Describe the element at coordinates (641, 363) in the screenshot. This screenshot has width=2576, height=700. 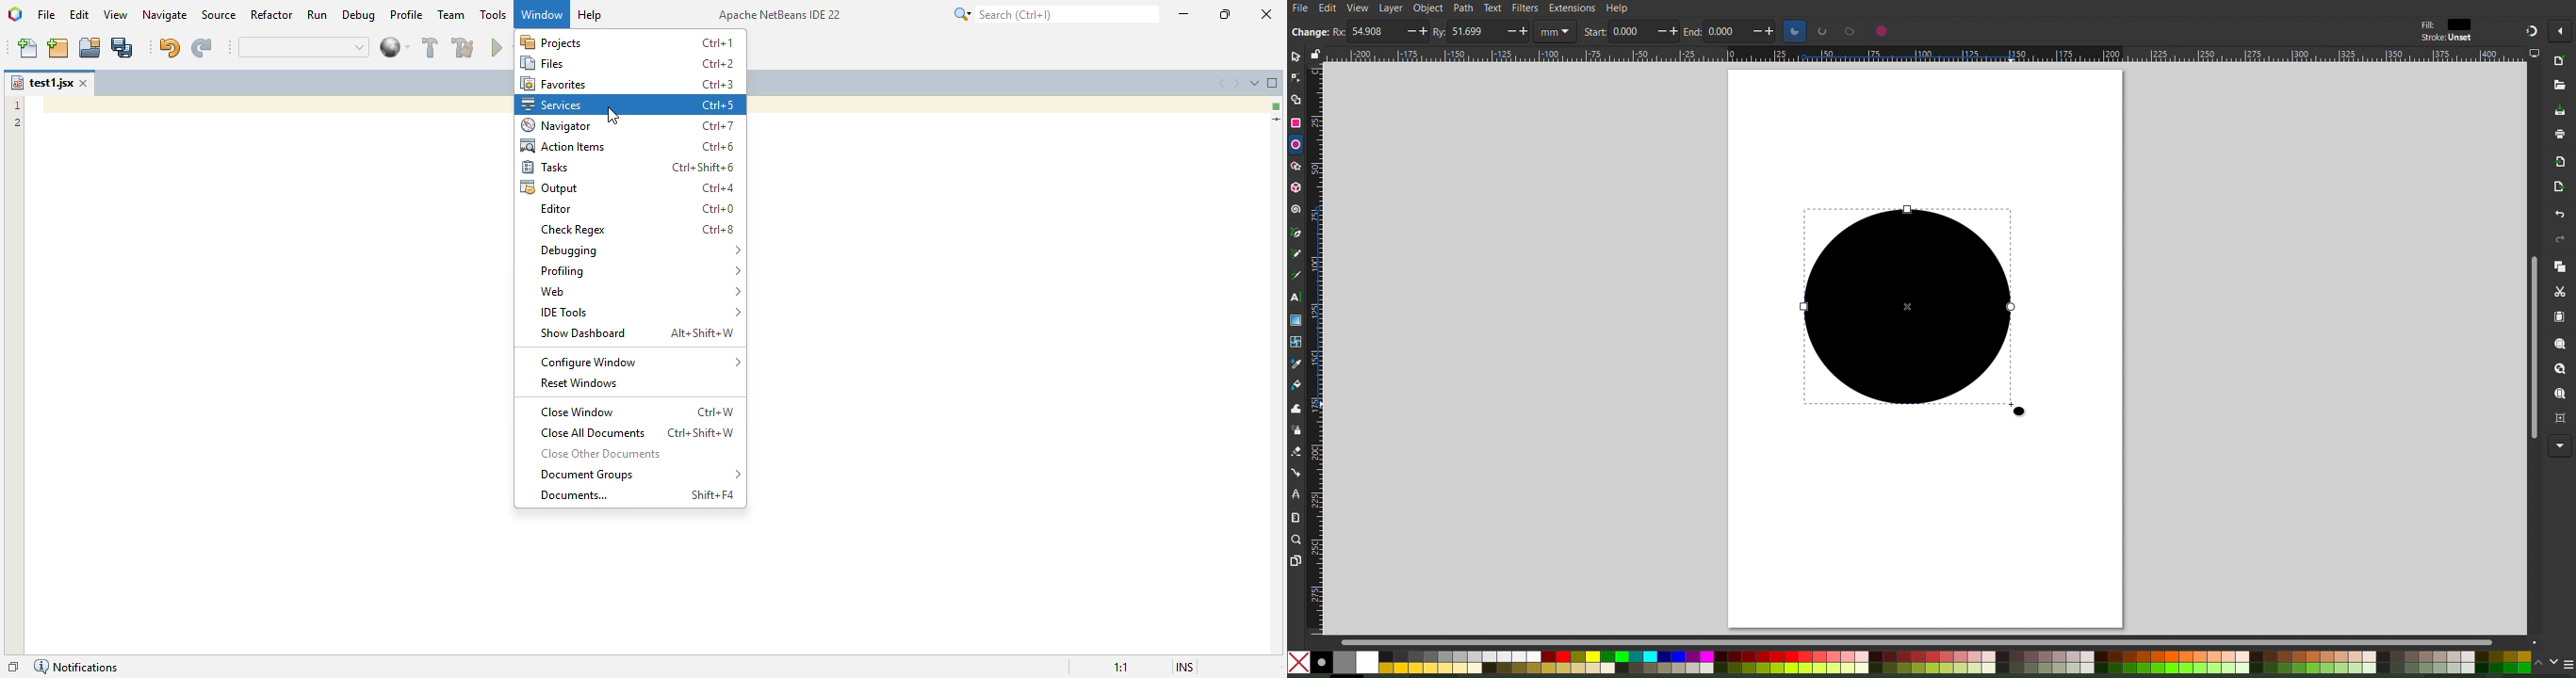
I see `configure window` at that location.